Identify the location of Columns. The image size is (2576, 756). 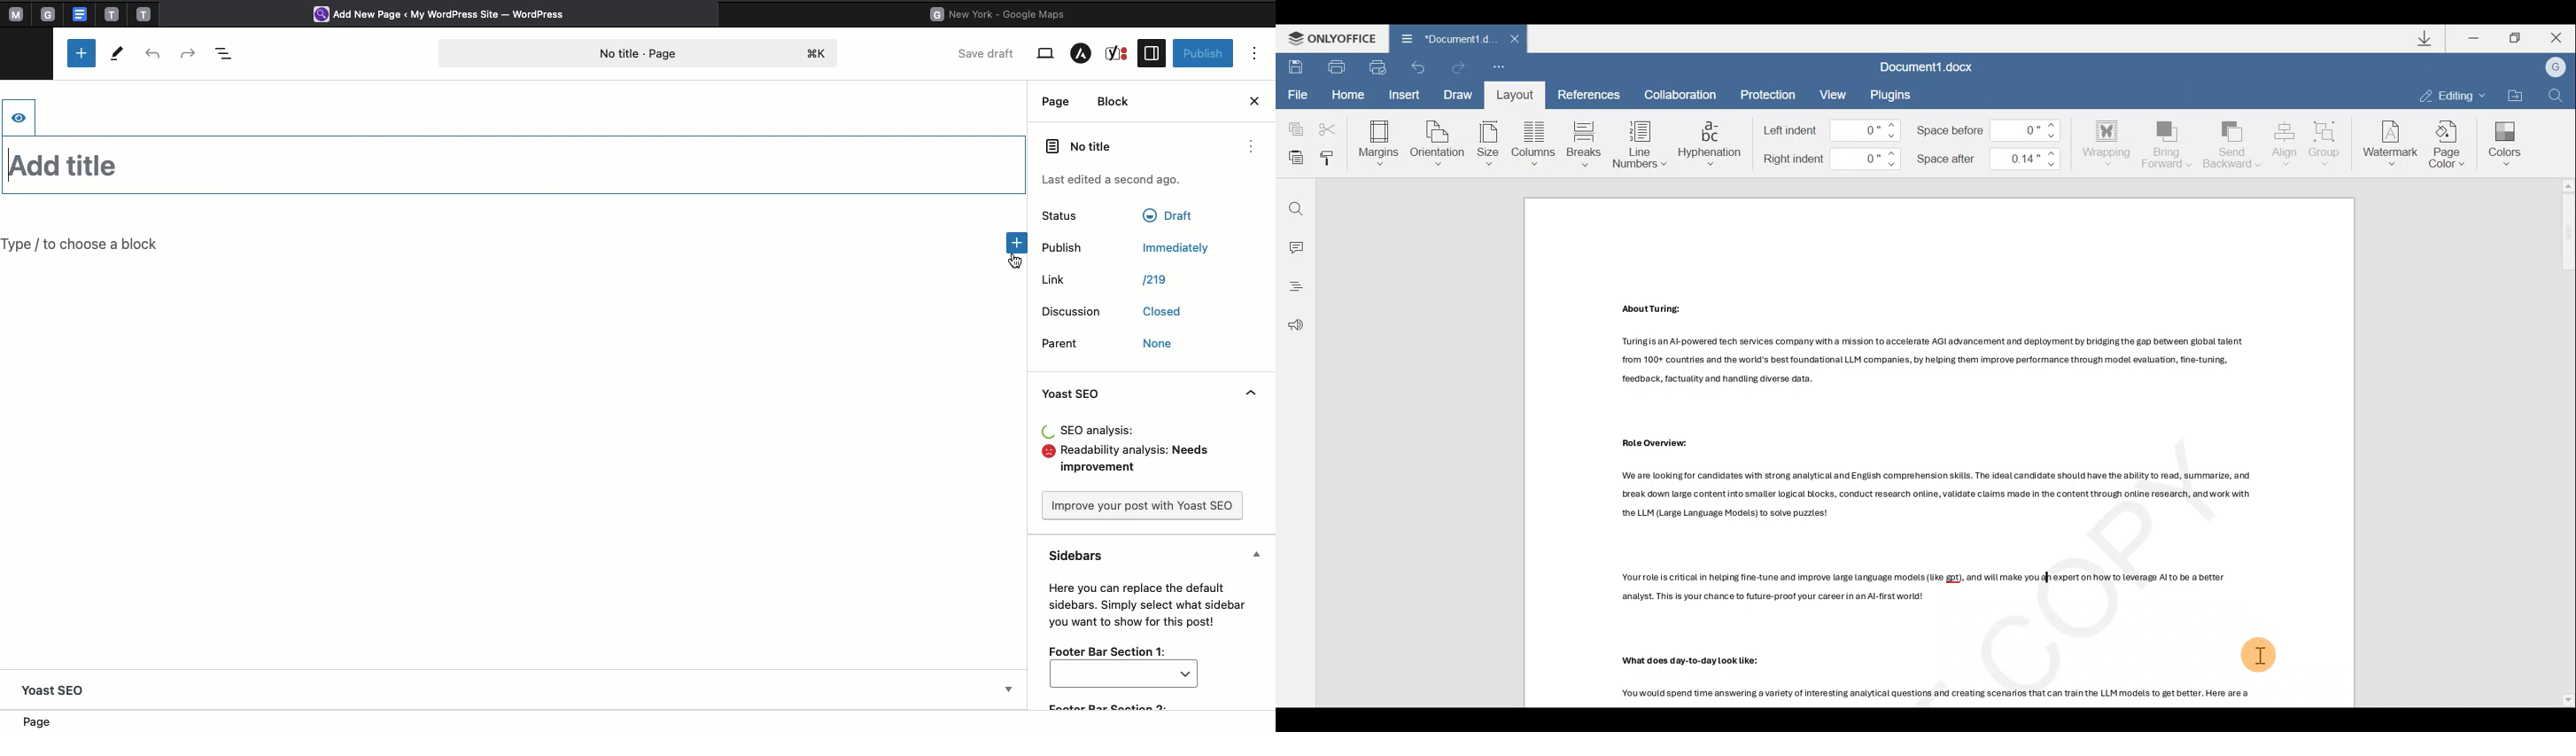
(1535, 141).